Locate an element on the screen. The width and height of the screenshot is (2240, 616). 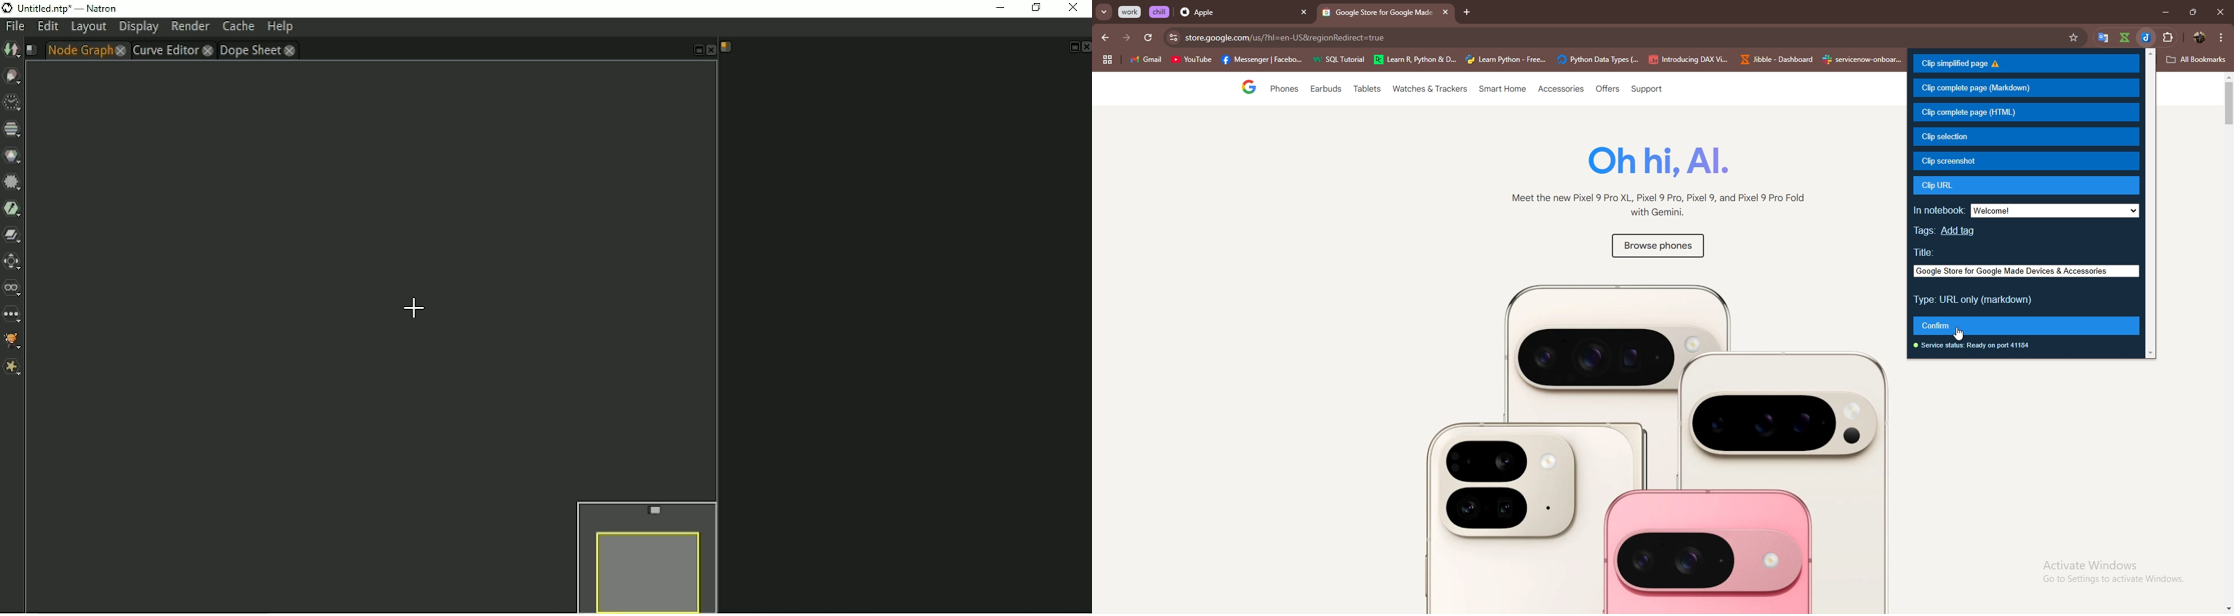
tab groups is located at coordinates (1107, 60).